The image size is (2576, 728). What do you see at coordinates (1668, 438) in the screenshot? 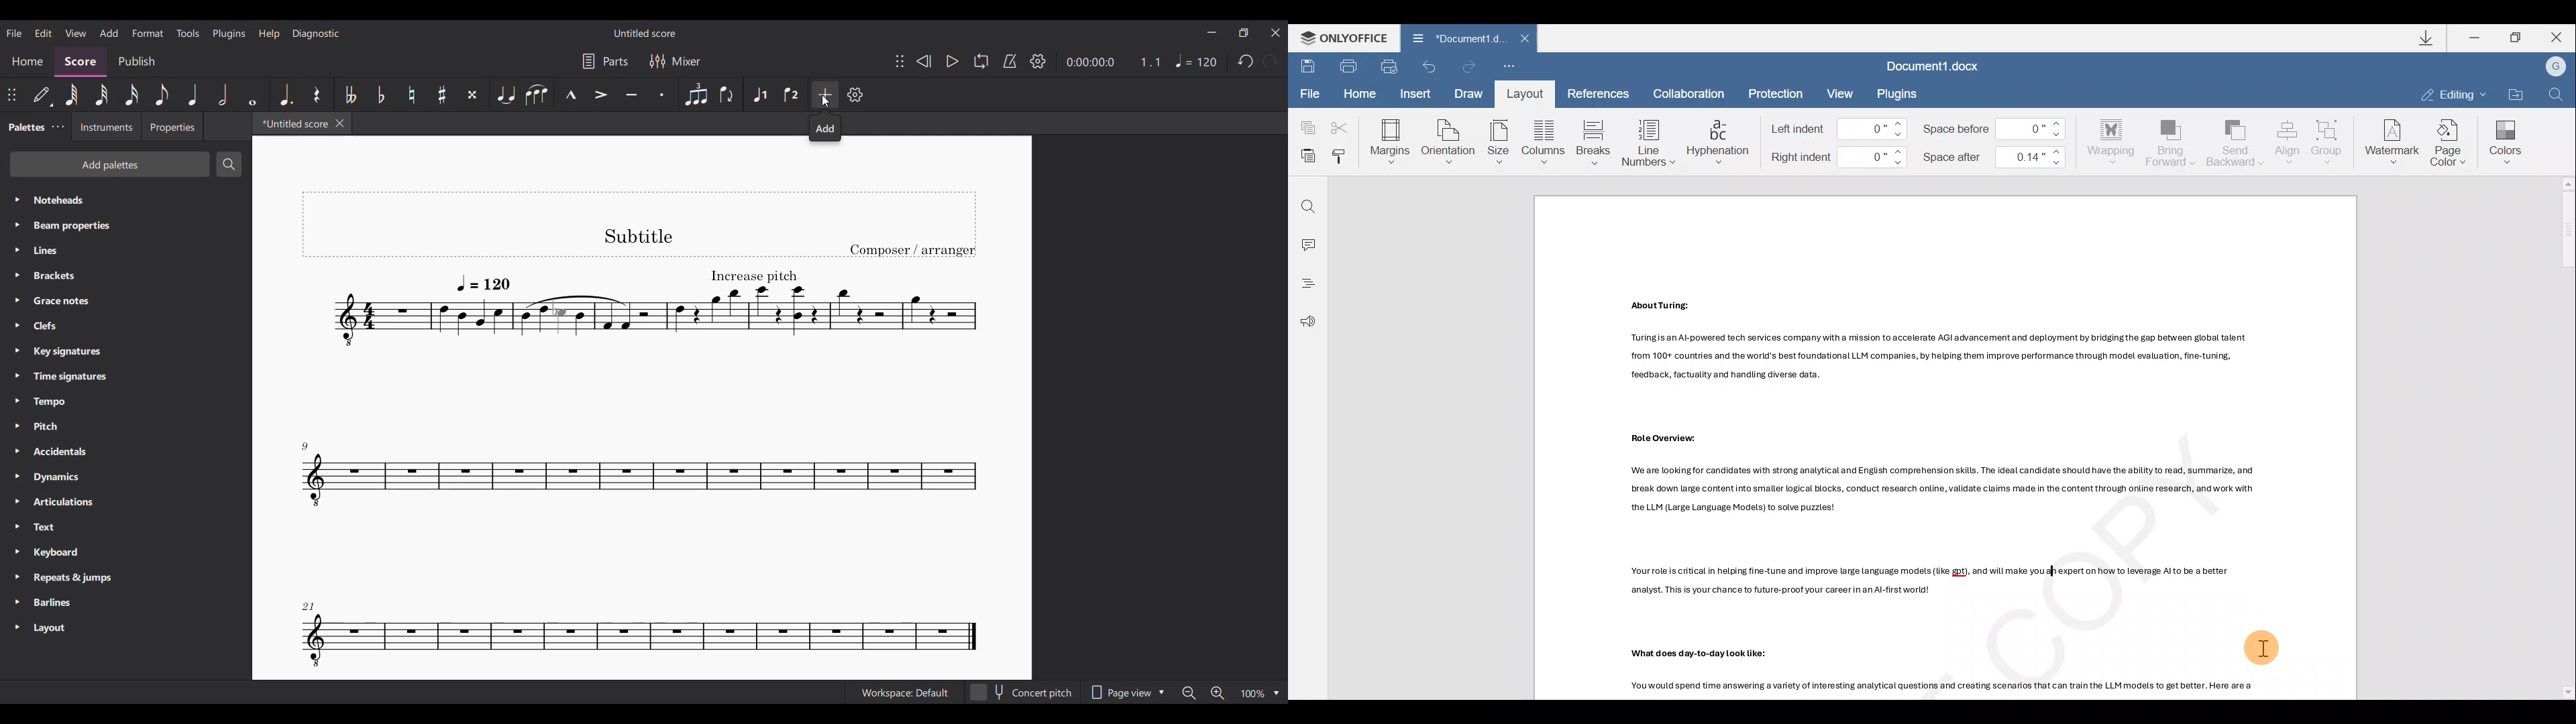
I see `` at bounding box center [1668, 438].